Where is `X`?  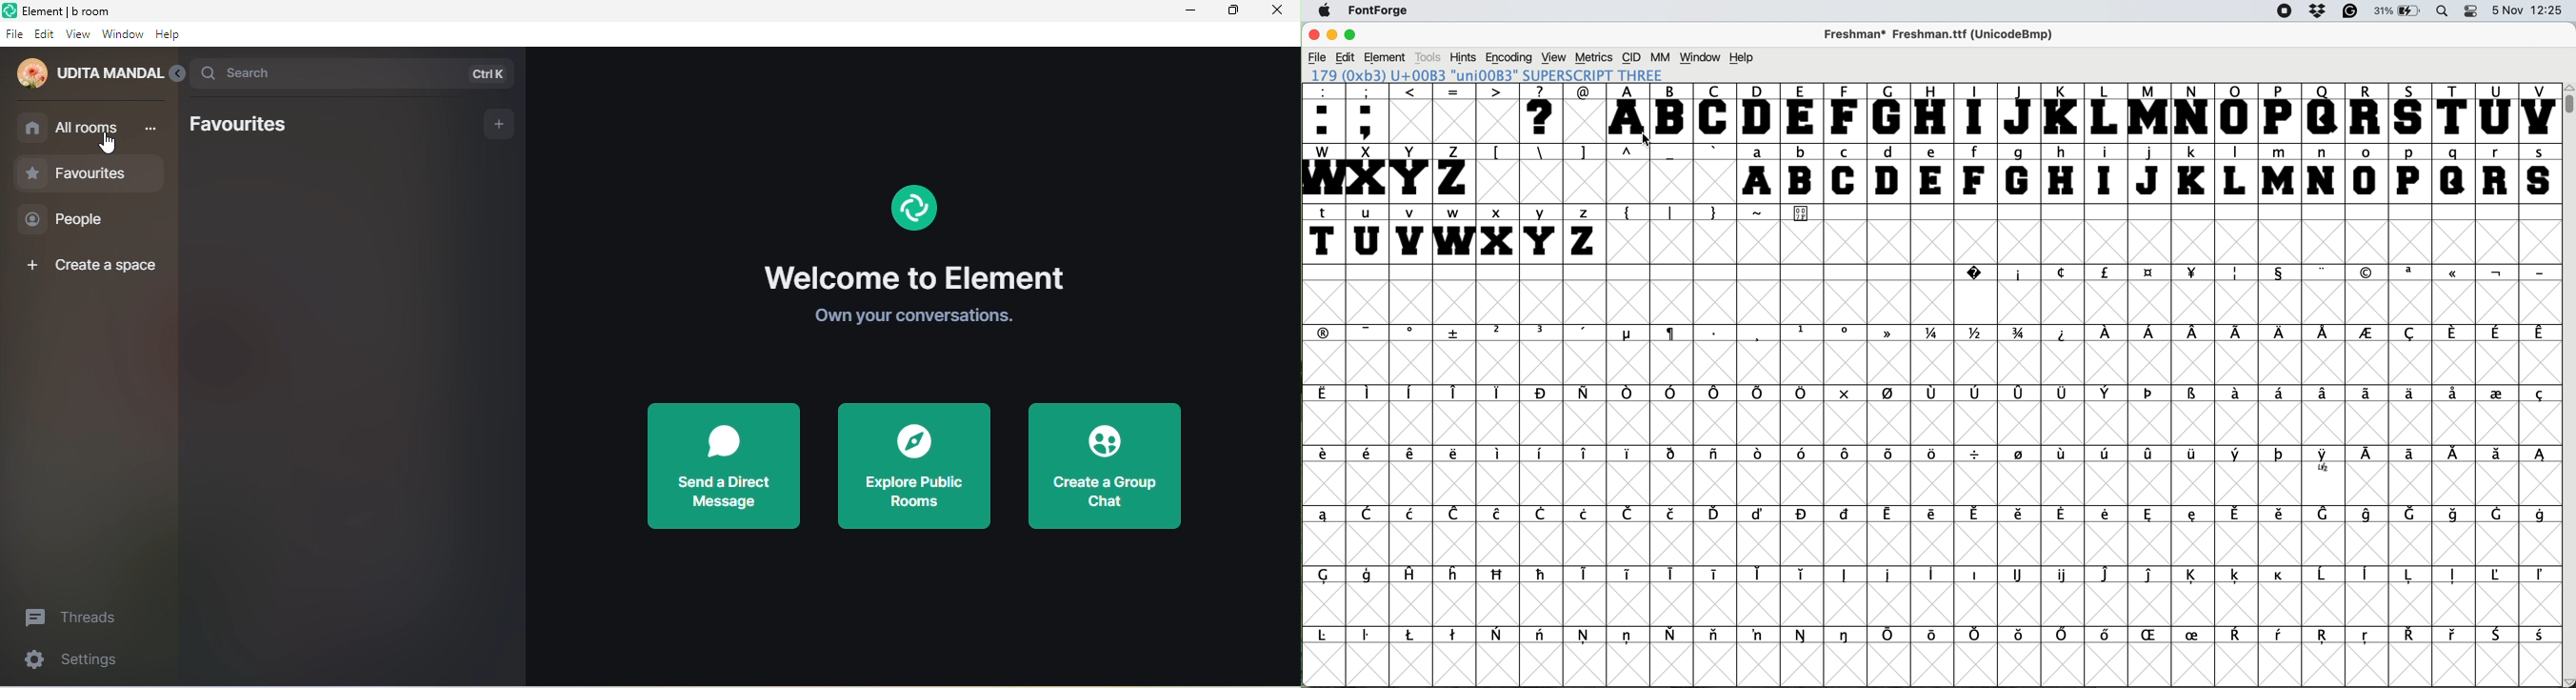
X is located at coordinates (1367, 174).